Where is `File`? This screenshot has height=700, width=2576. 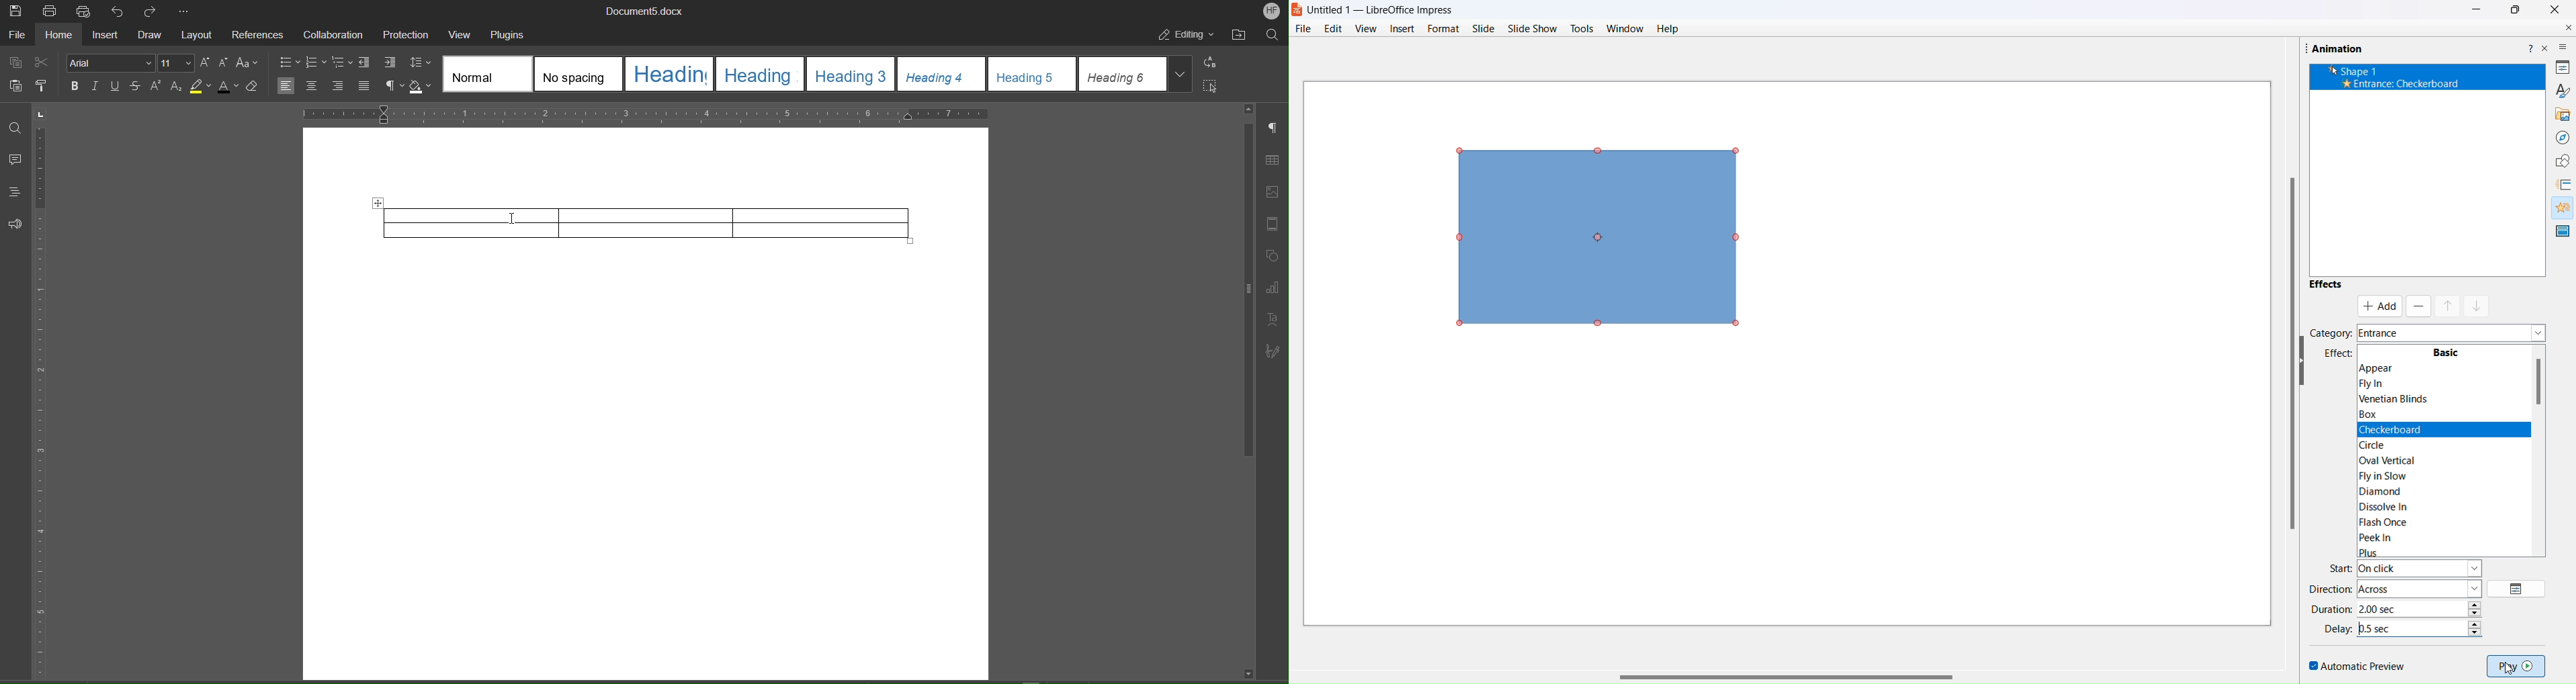
File is located at coordinates (17, 37).